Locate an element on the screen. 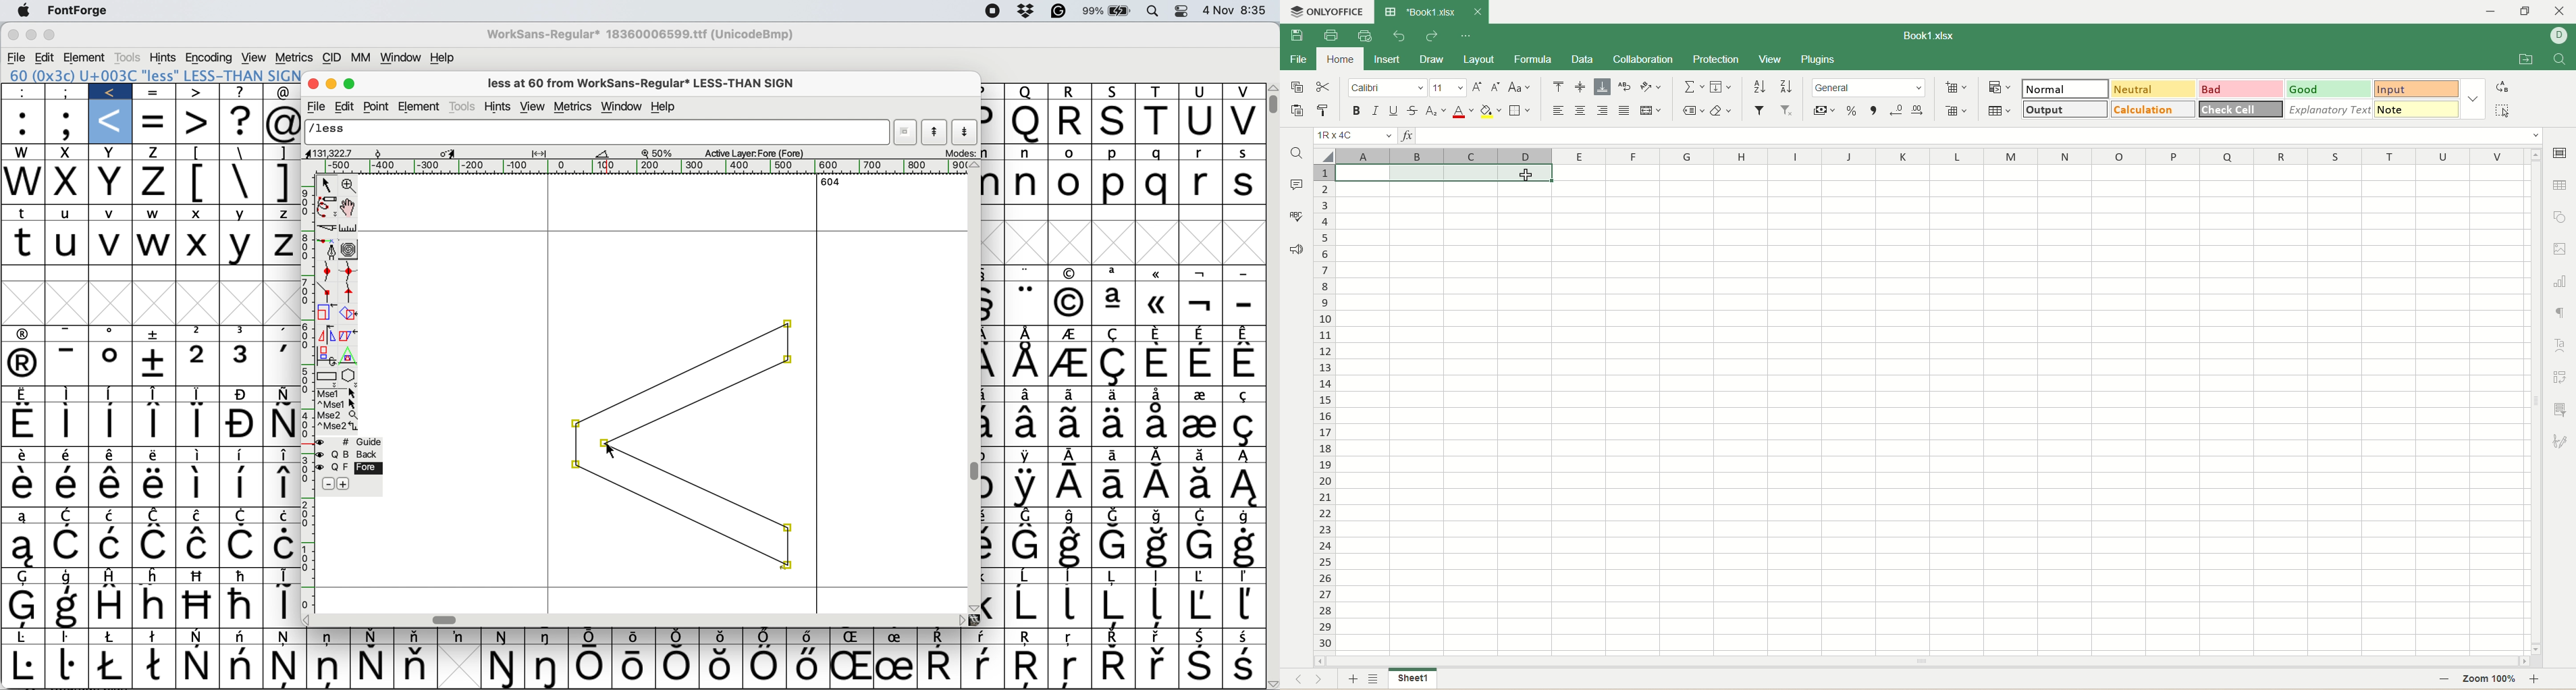 The height and width of the screenshot is (700, 2576). maximize is located at coordinates (350, 84).